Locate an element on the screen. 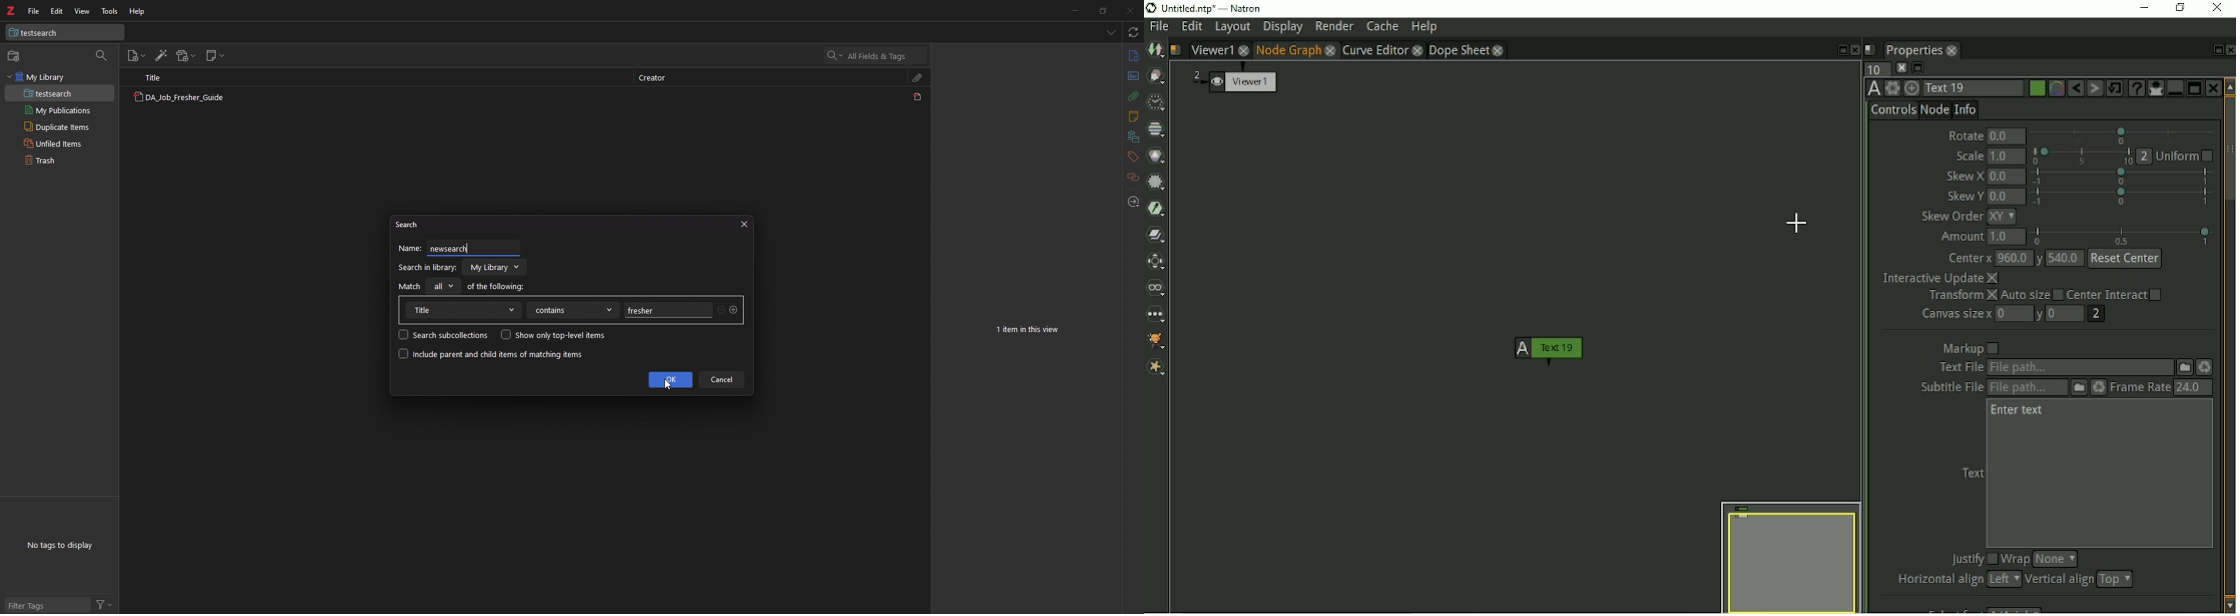 The height and width of the screenshot is (616, 2240). trash is located at coordinates (59, 159).